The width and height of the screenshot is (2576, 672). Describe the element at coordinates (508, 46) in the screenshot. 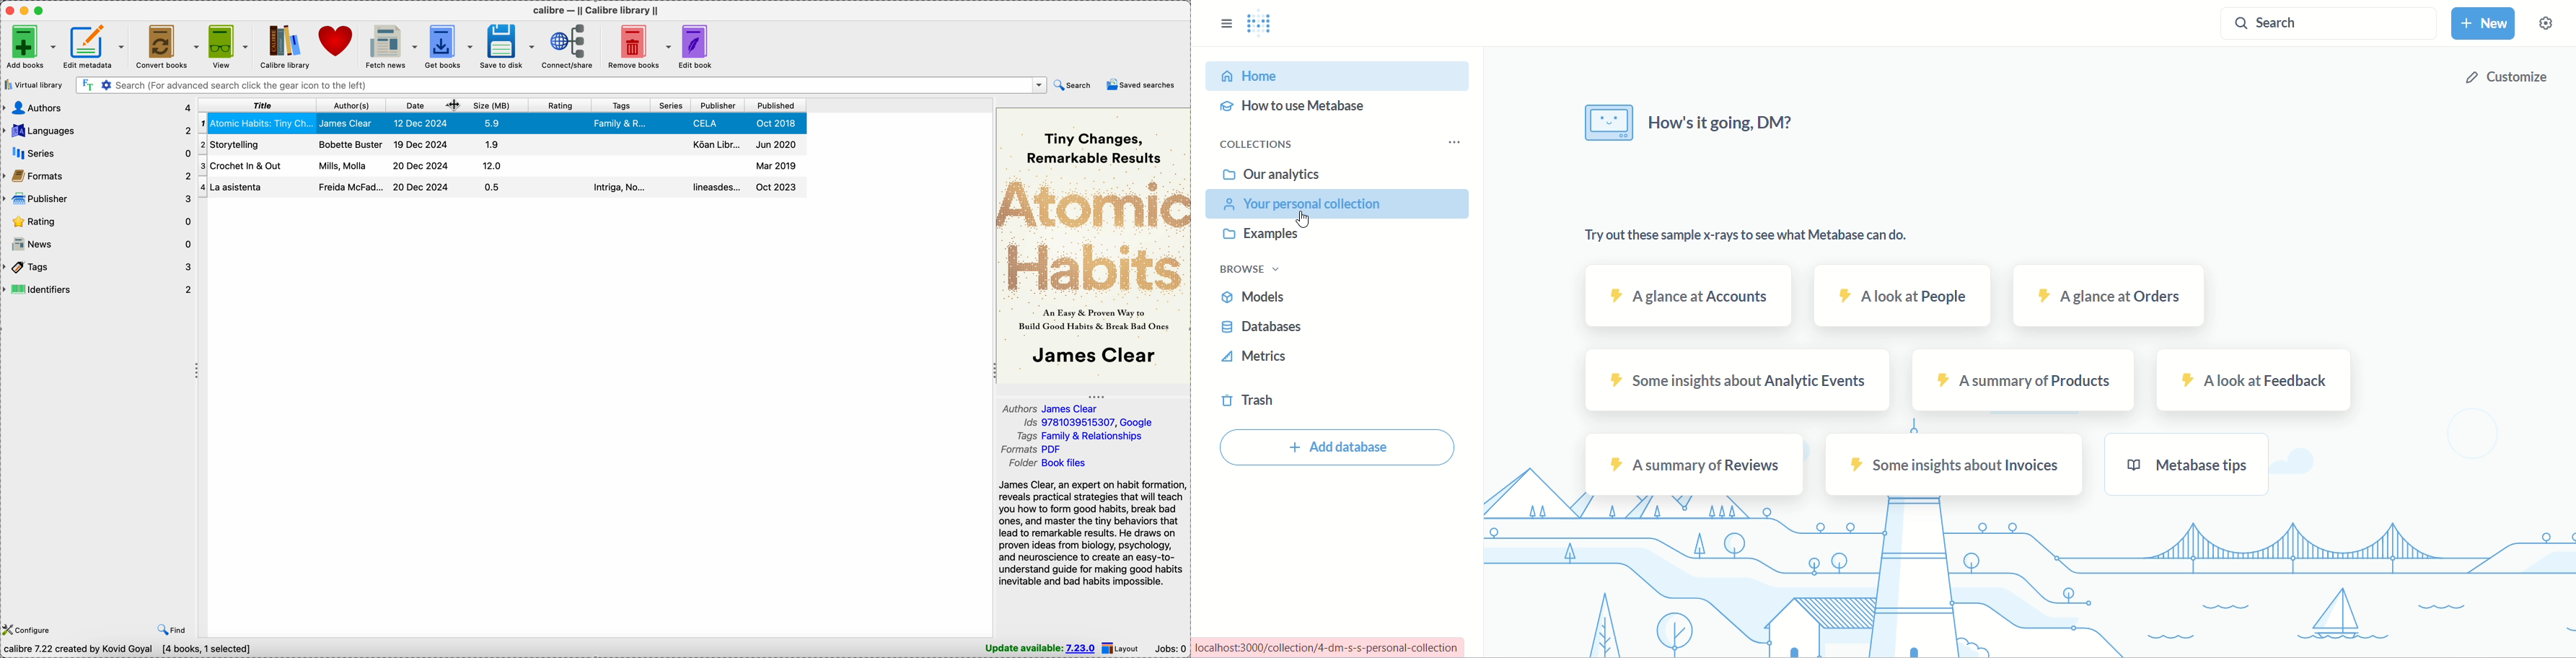

I see `save to disk` at that location.